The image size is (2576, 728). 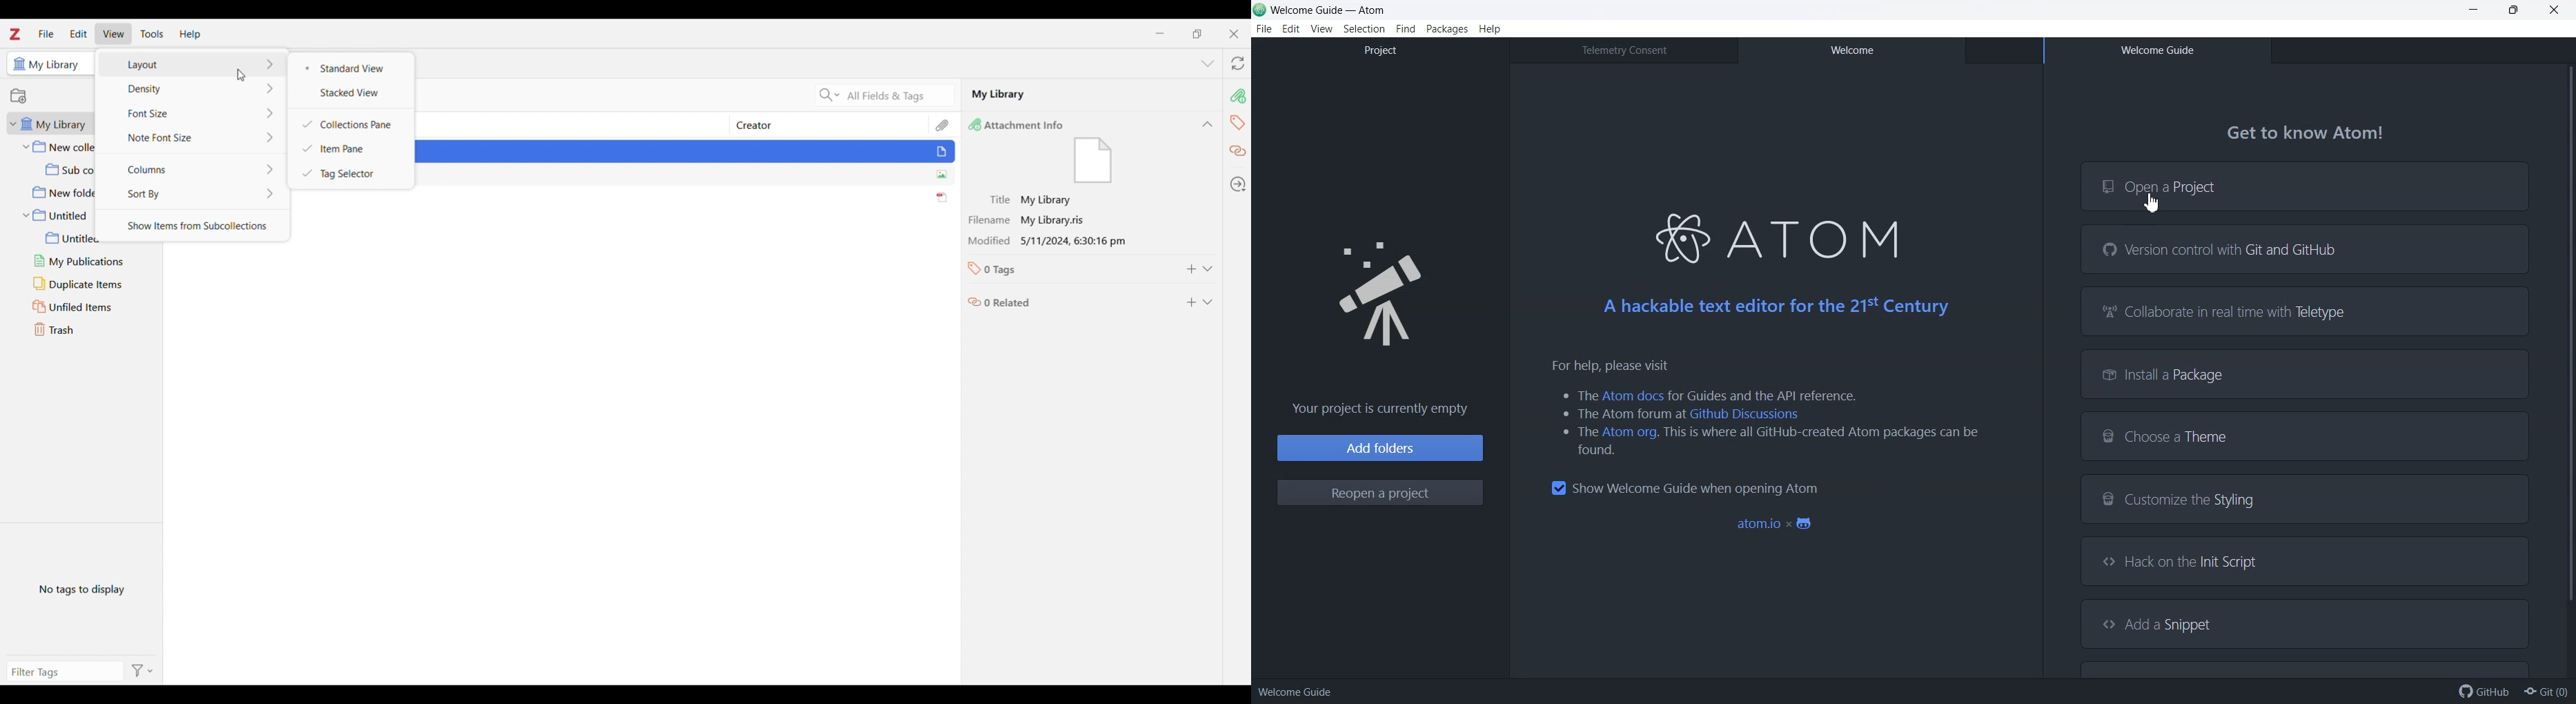 I want to click on Layout options, so click(x=192, y=65).